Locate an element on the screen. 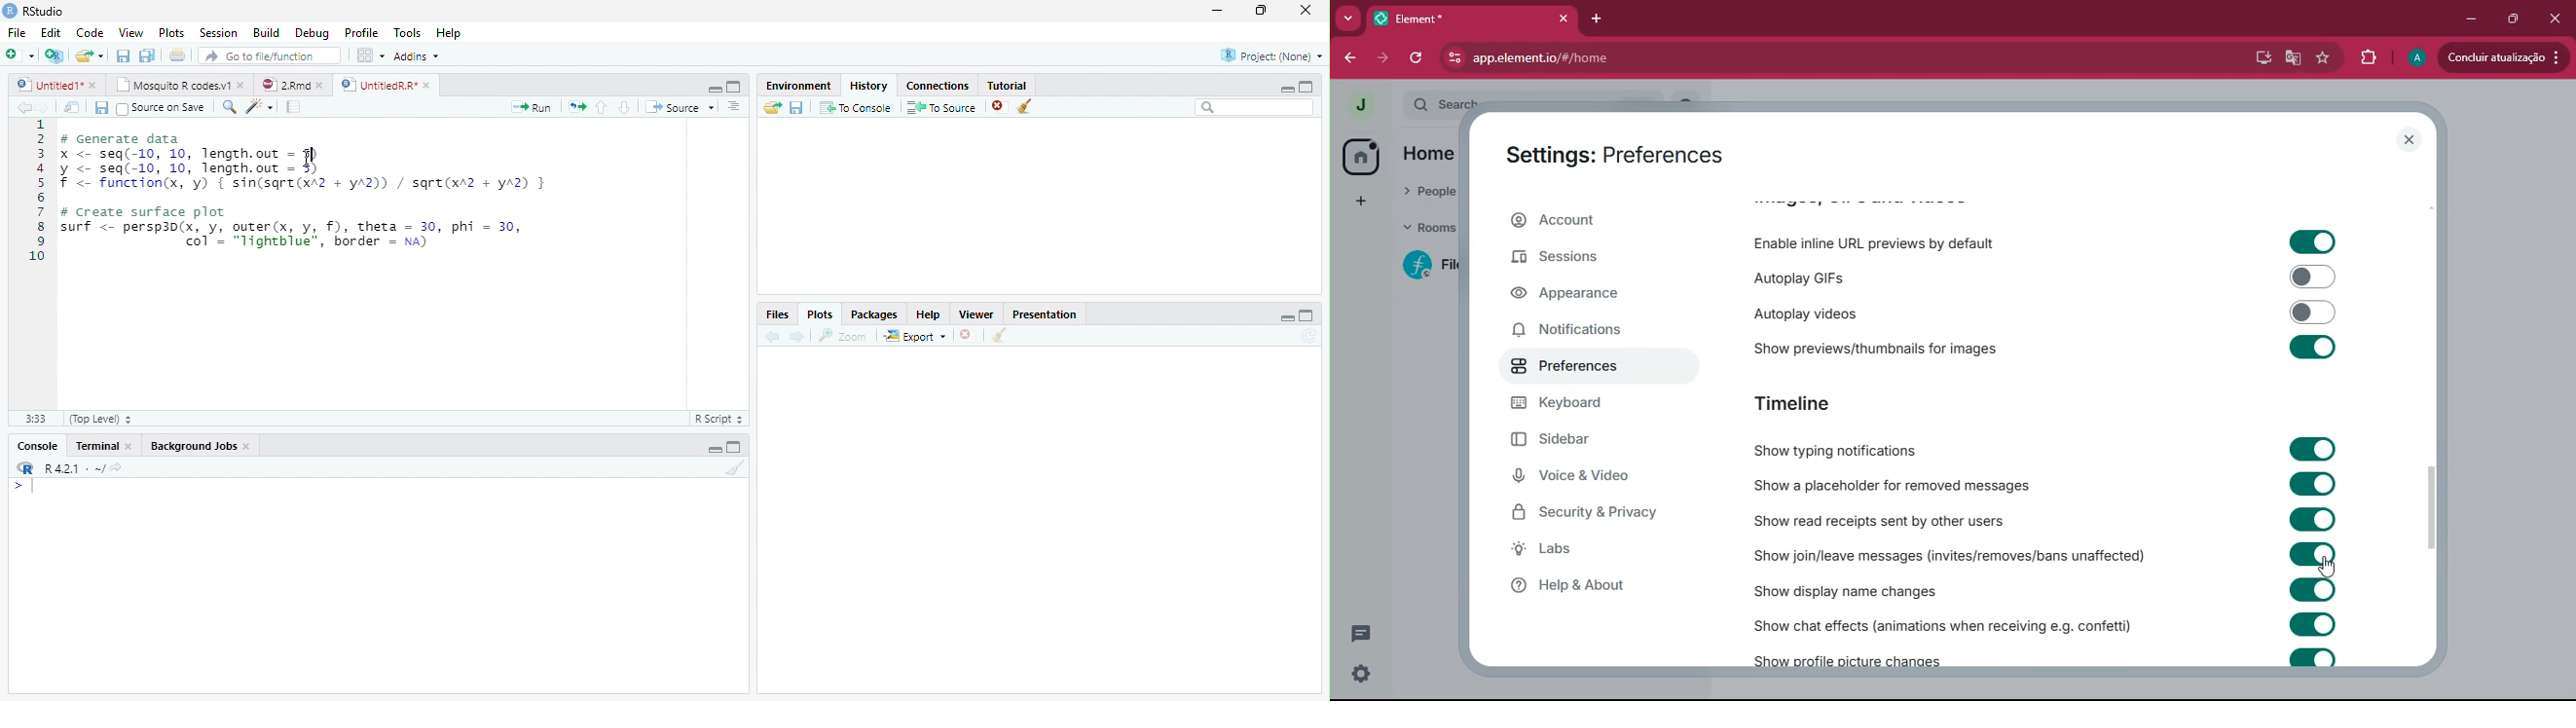 Image resolution: width=2576 pixels, height=728 pixels. Clear console is located at coordinates (736, 467).